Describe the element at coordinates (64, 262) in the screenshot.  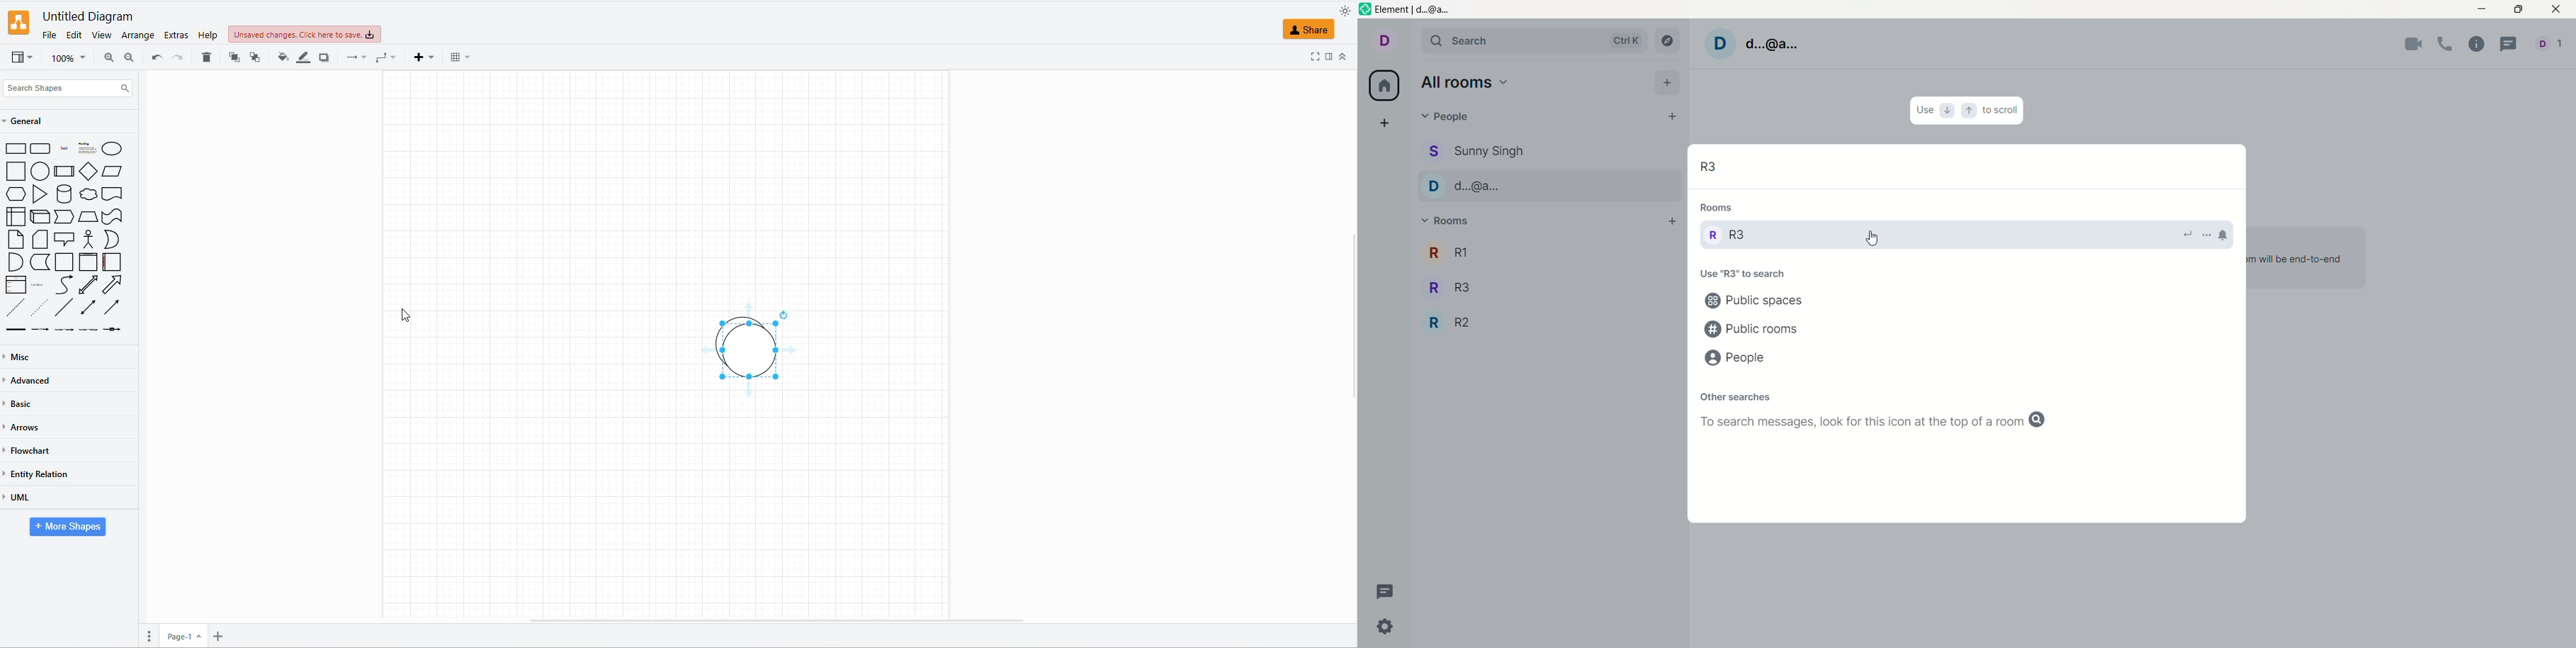
I see `CONTAINER` at that location.